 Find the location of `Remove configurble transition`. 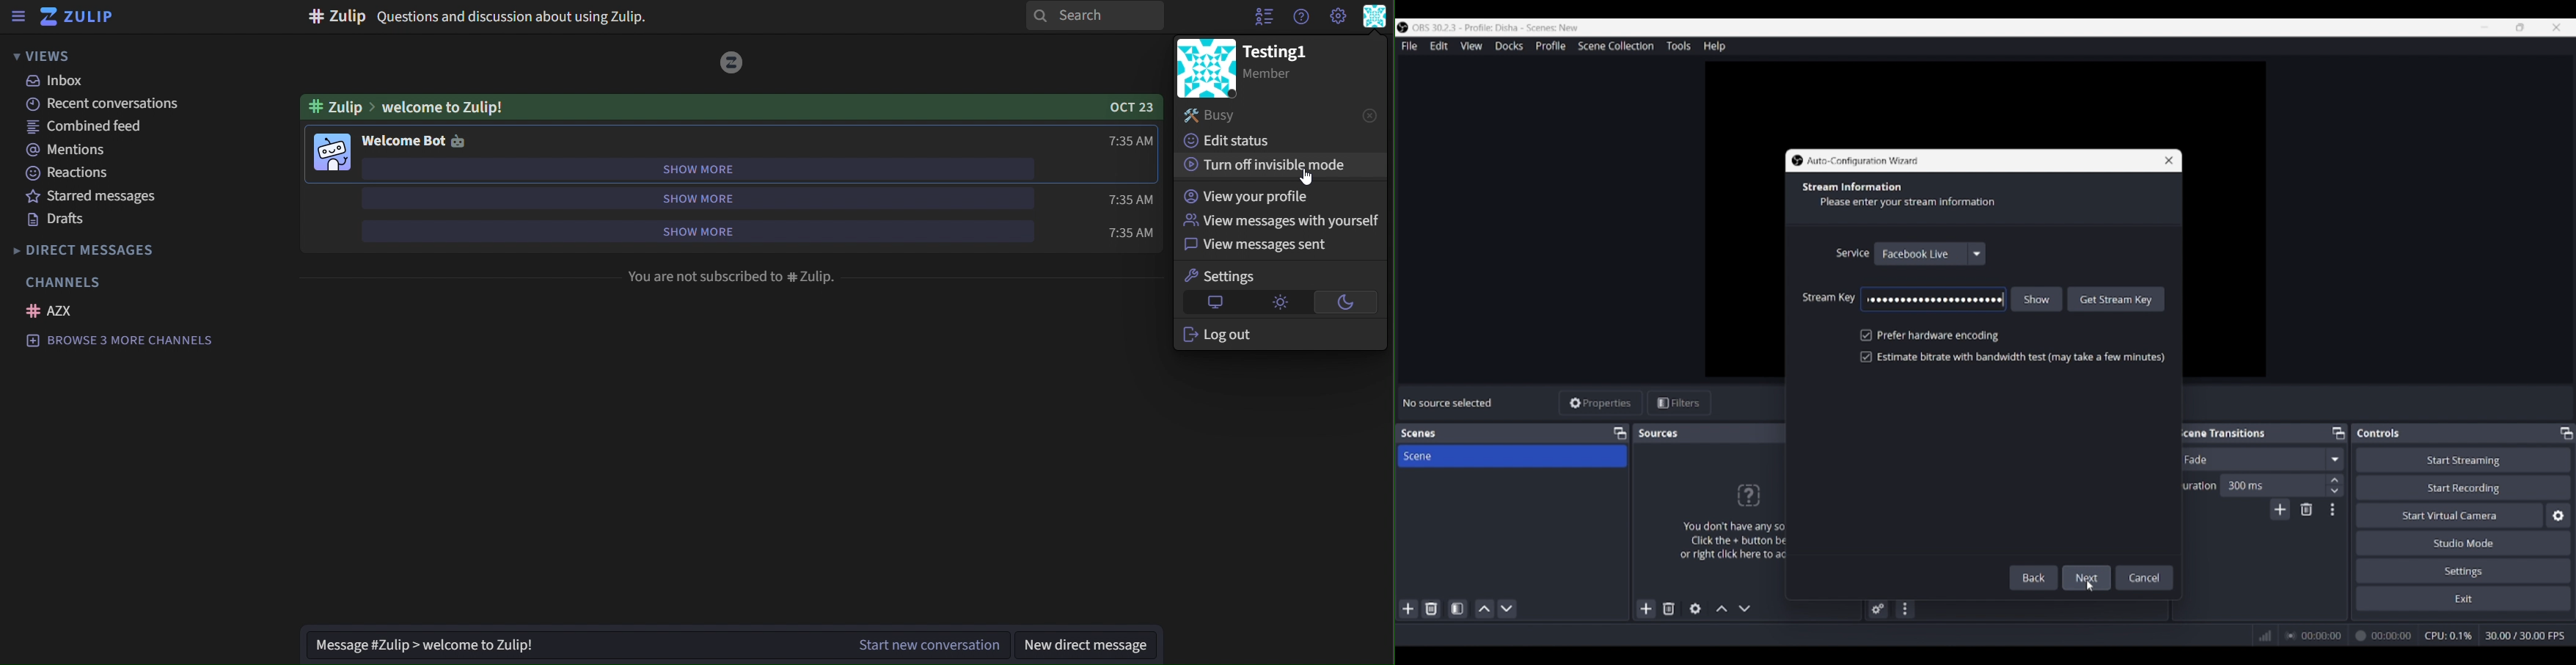

Remove configurble transition is located at coordinates (2307, 509).